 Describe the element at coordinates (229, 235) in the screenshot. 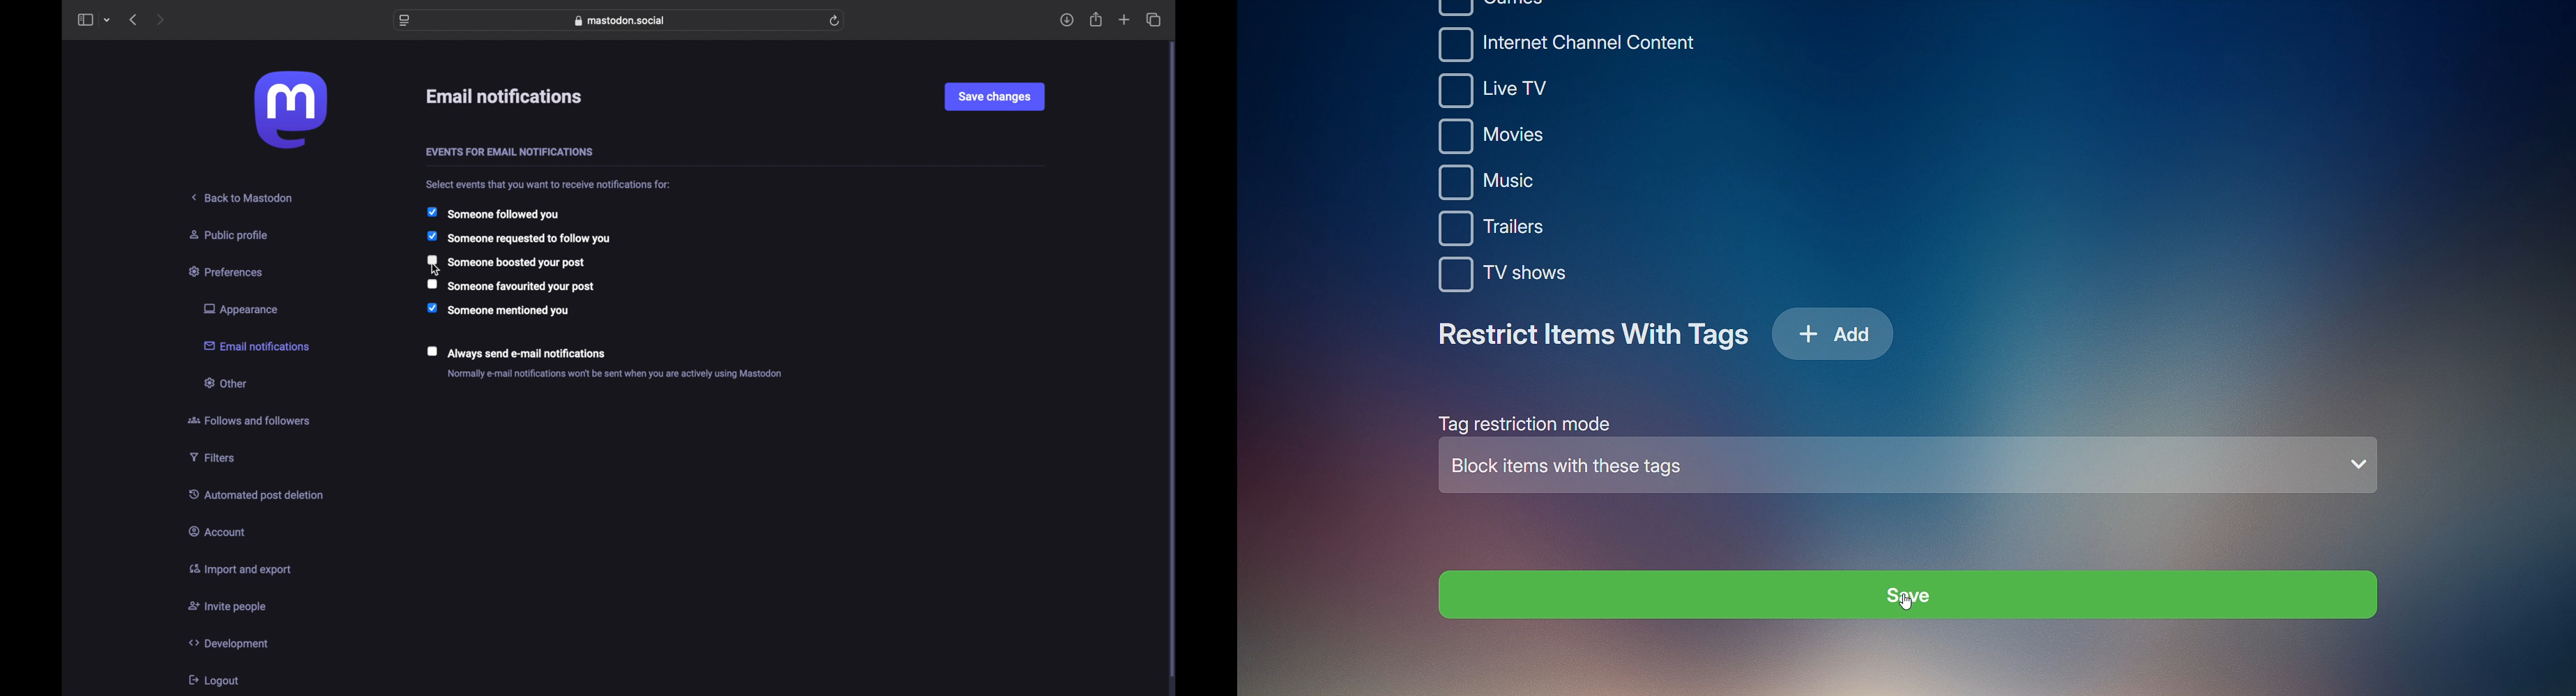

I see `public profile` at that location.